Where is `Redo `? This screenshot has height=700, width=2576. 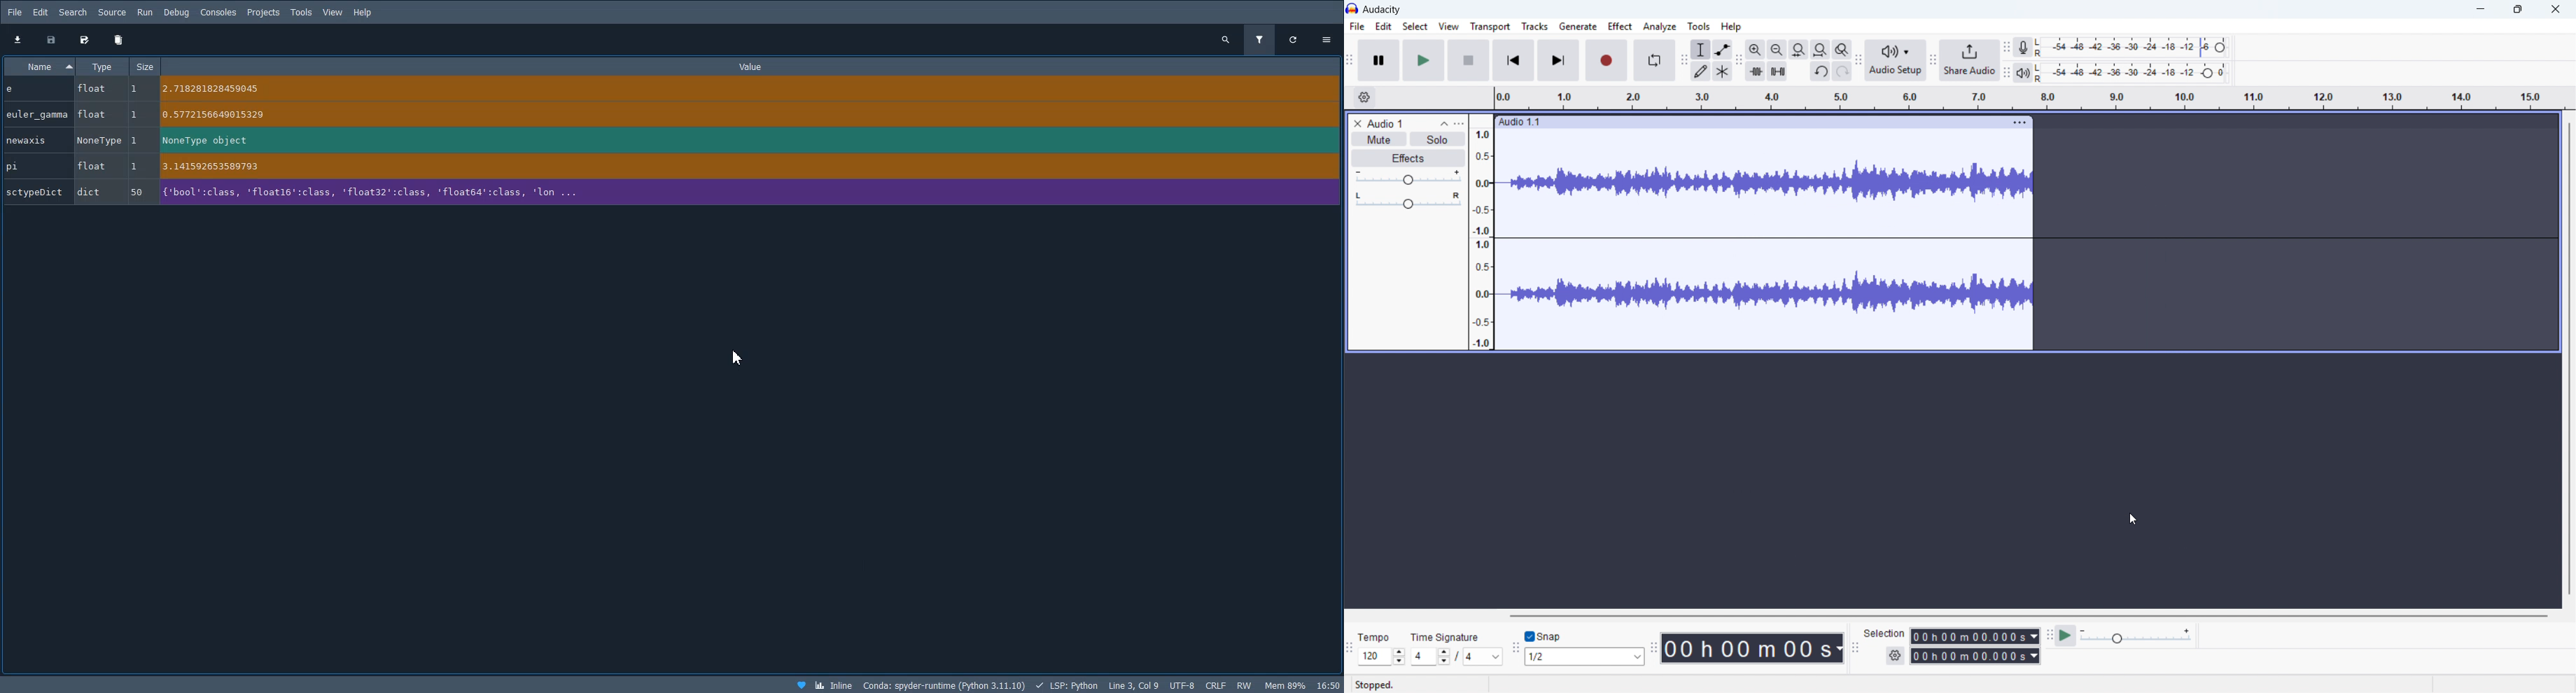
Redo  is located at coordinates (1842, 71).